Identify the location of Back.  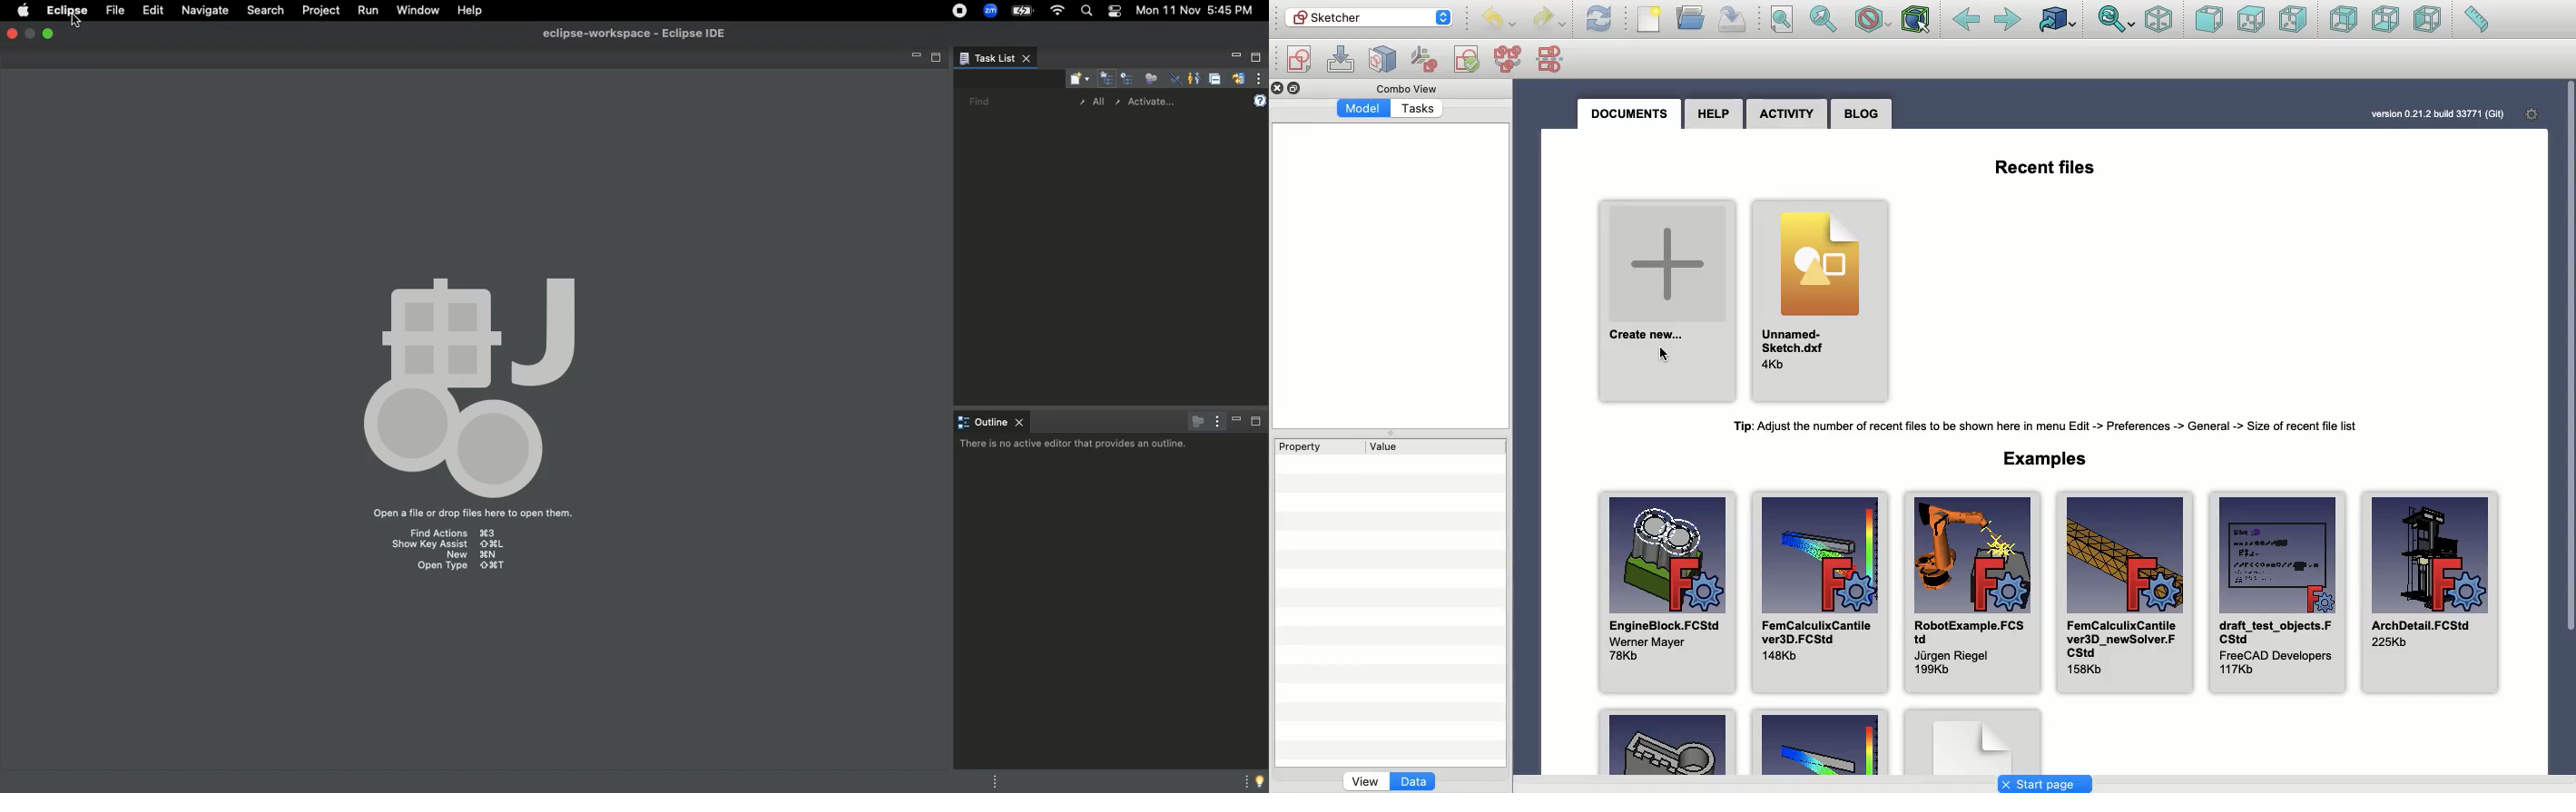
(1968, 21).